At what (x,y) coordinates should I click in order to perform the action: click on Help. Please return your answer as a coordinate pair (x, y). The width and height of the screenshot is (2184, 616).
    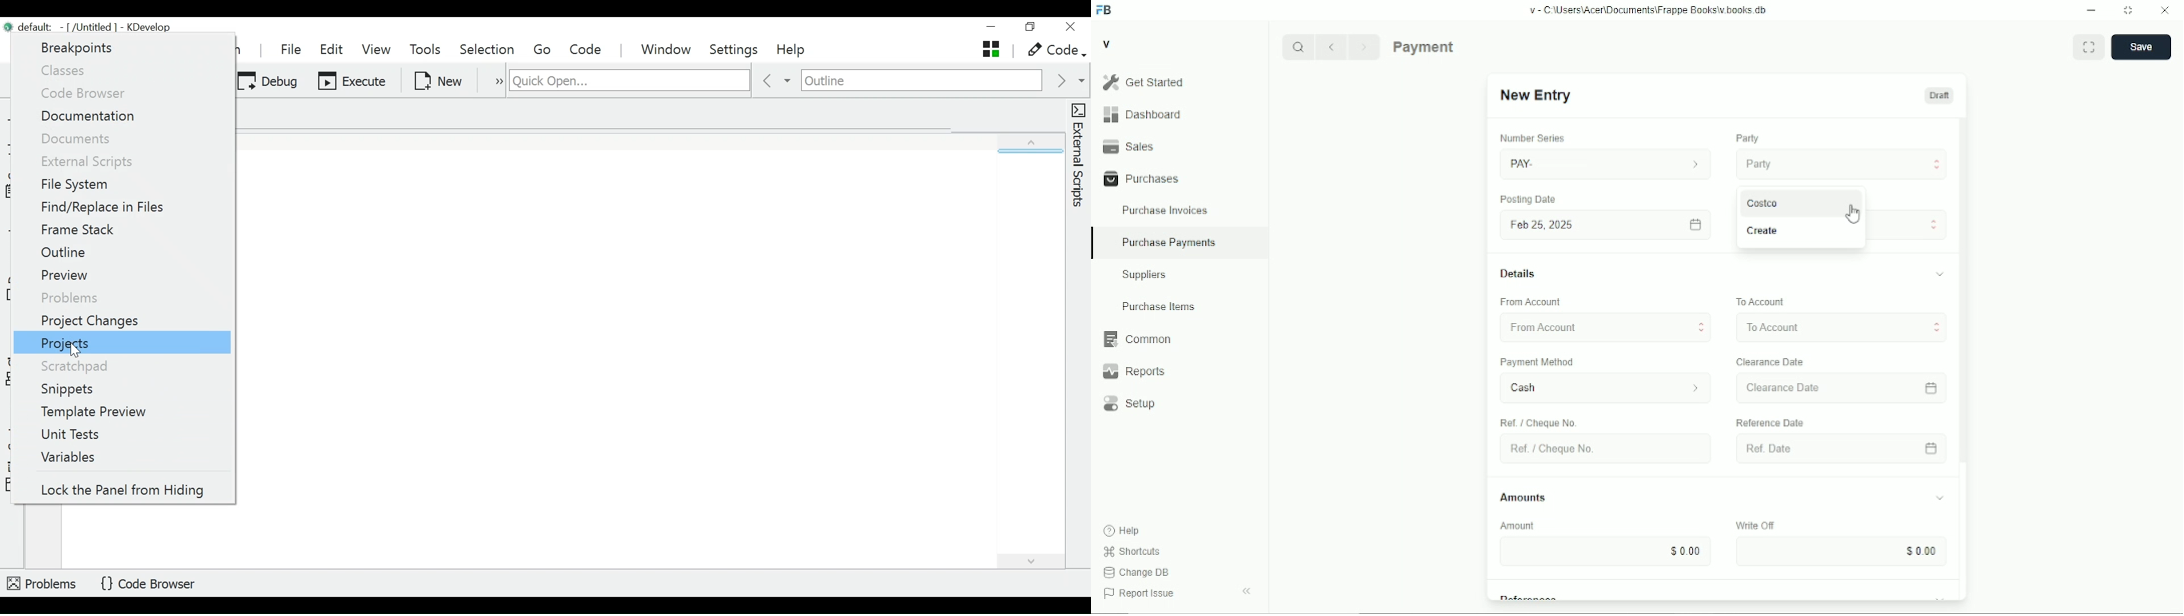
    Looking at the image, I should click on (1122, 531).